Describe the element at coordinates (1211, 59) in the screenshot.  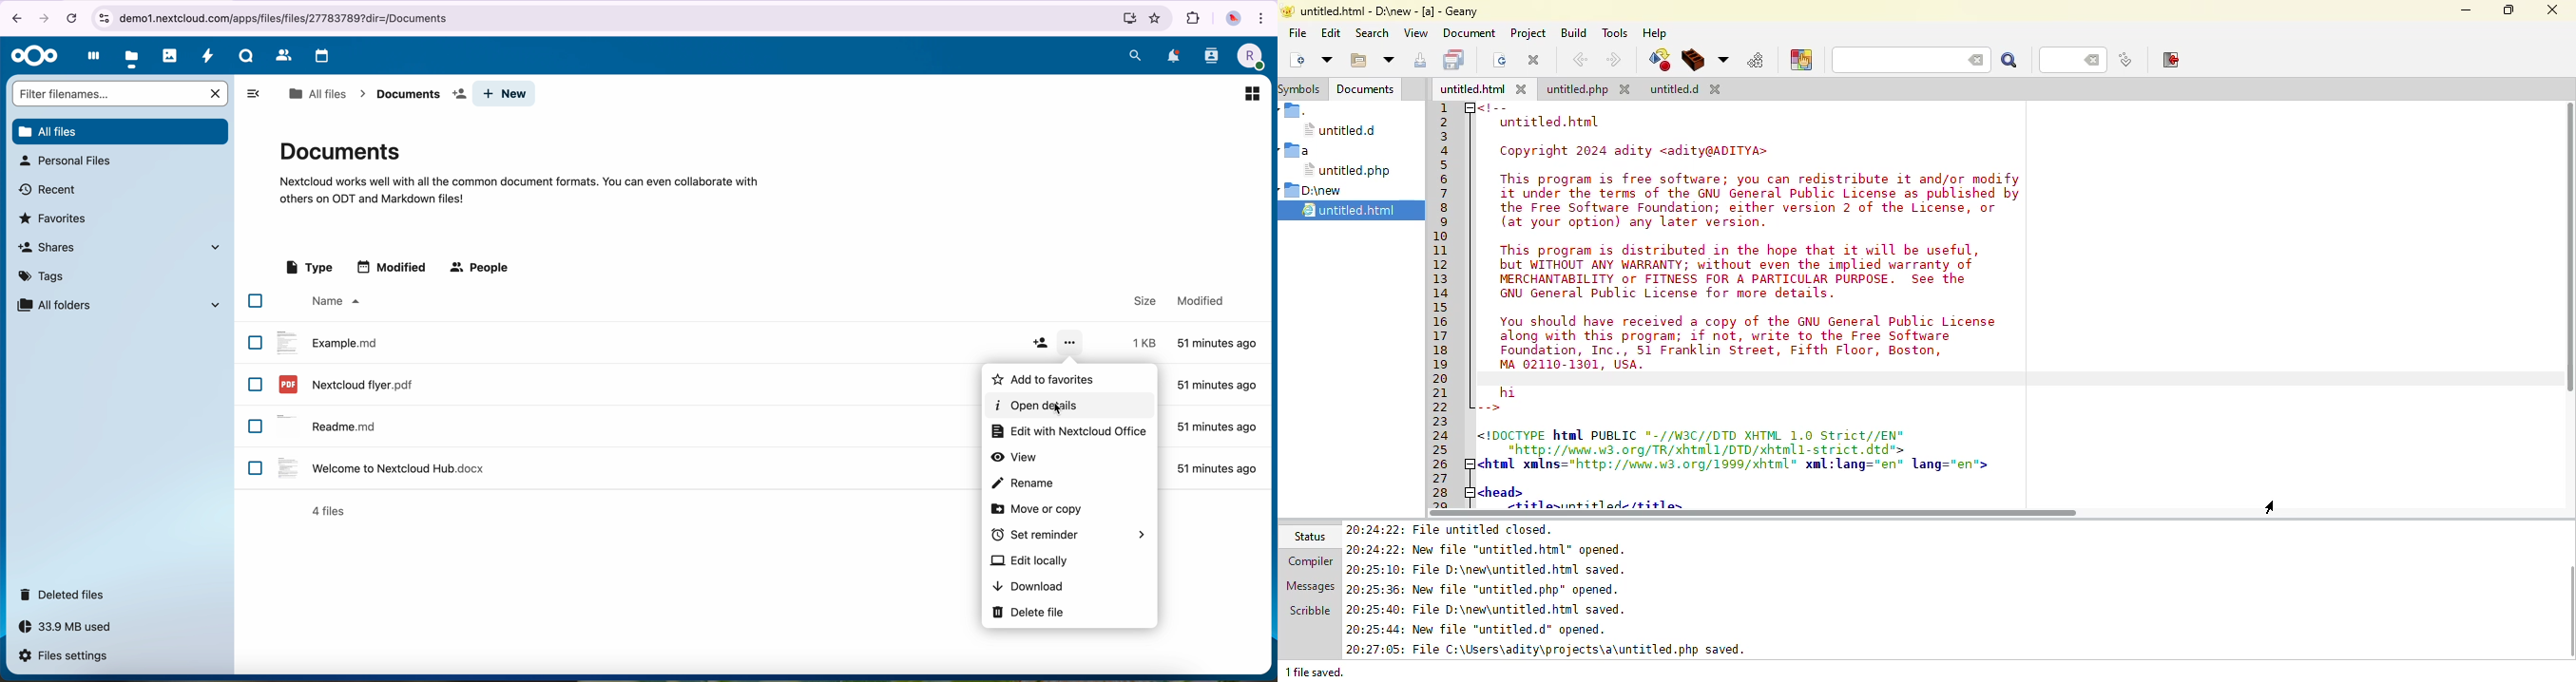
I see `contacts` at that location.